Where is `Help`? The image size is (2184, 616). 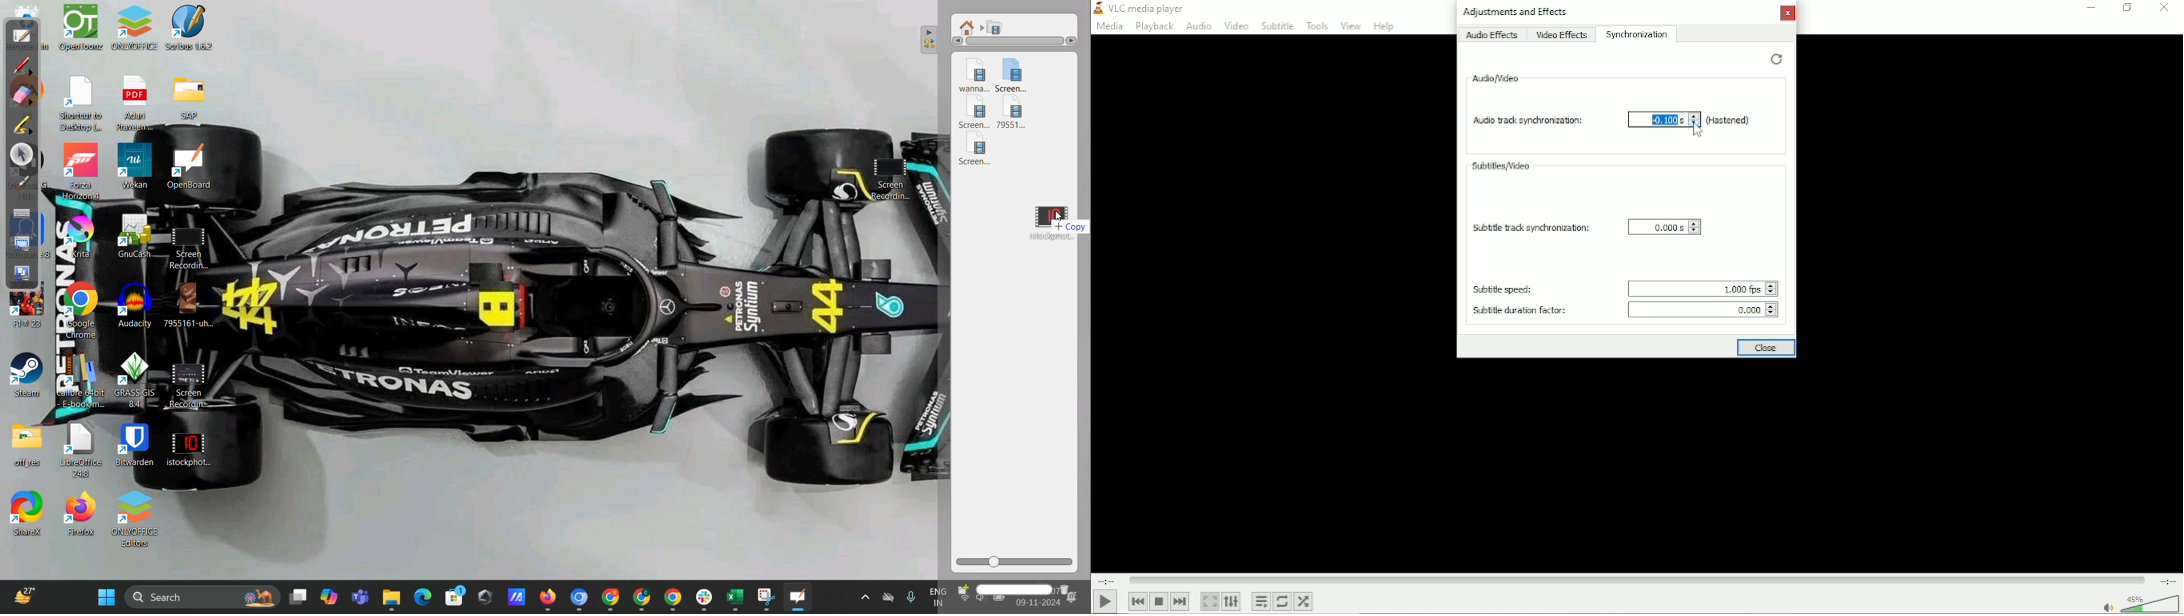 Help is located at coordinates (1384, 25).